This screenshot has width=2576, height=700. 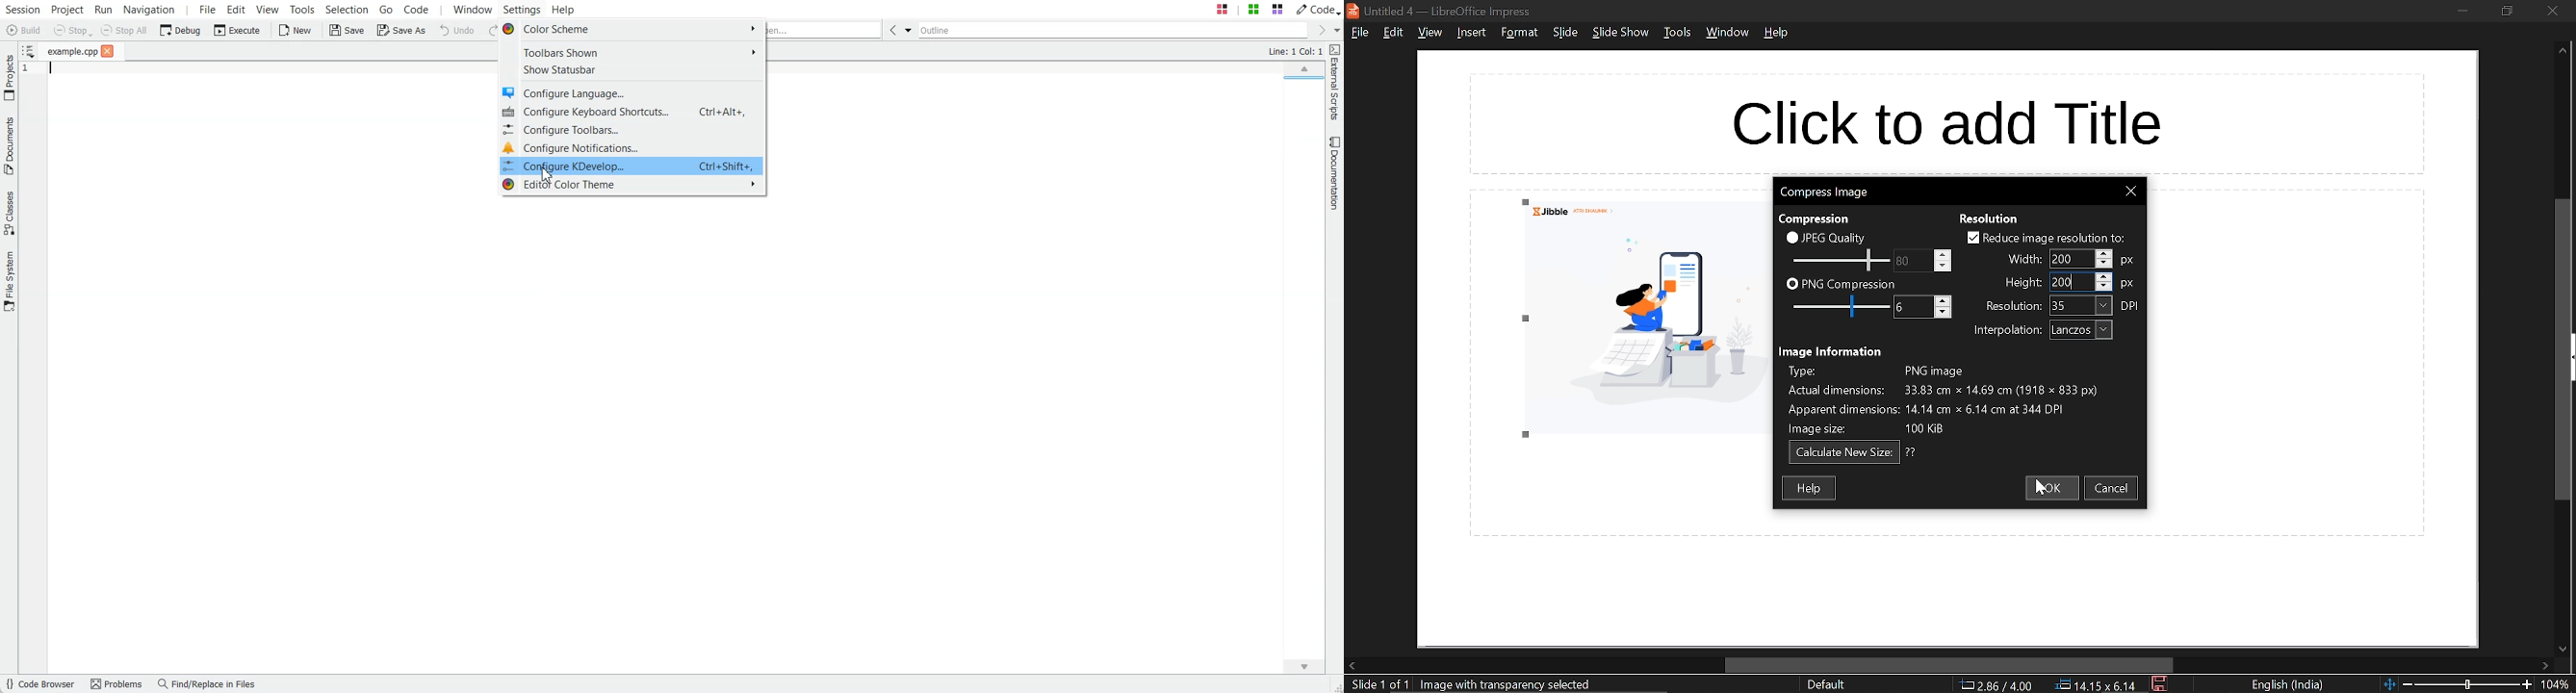 I want to click on view, so click(x=1430, y=34).